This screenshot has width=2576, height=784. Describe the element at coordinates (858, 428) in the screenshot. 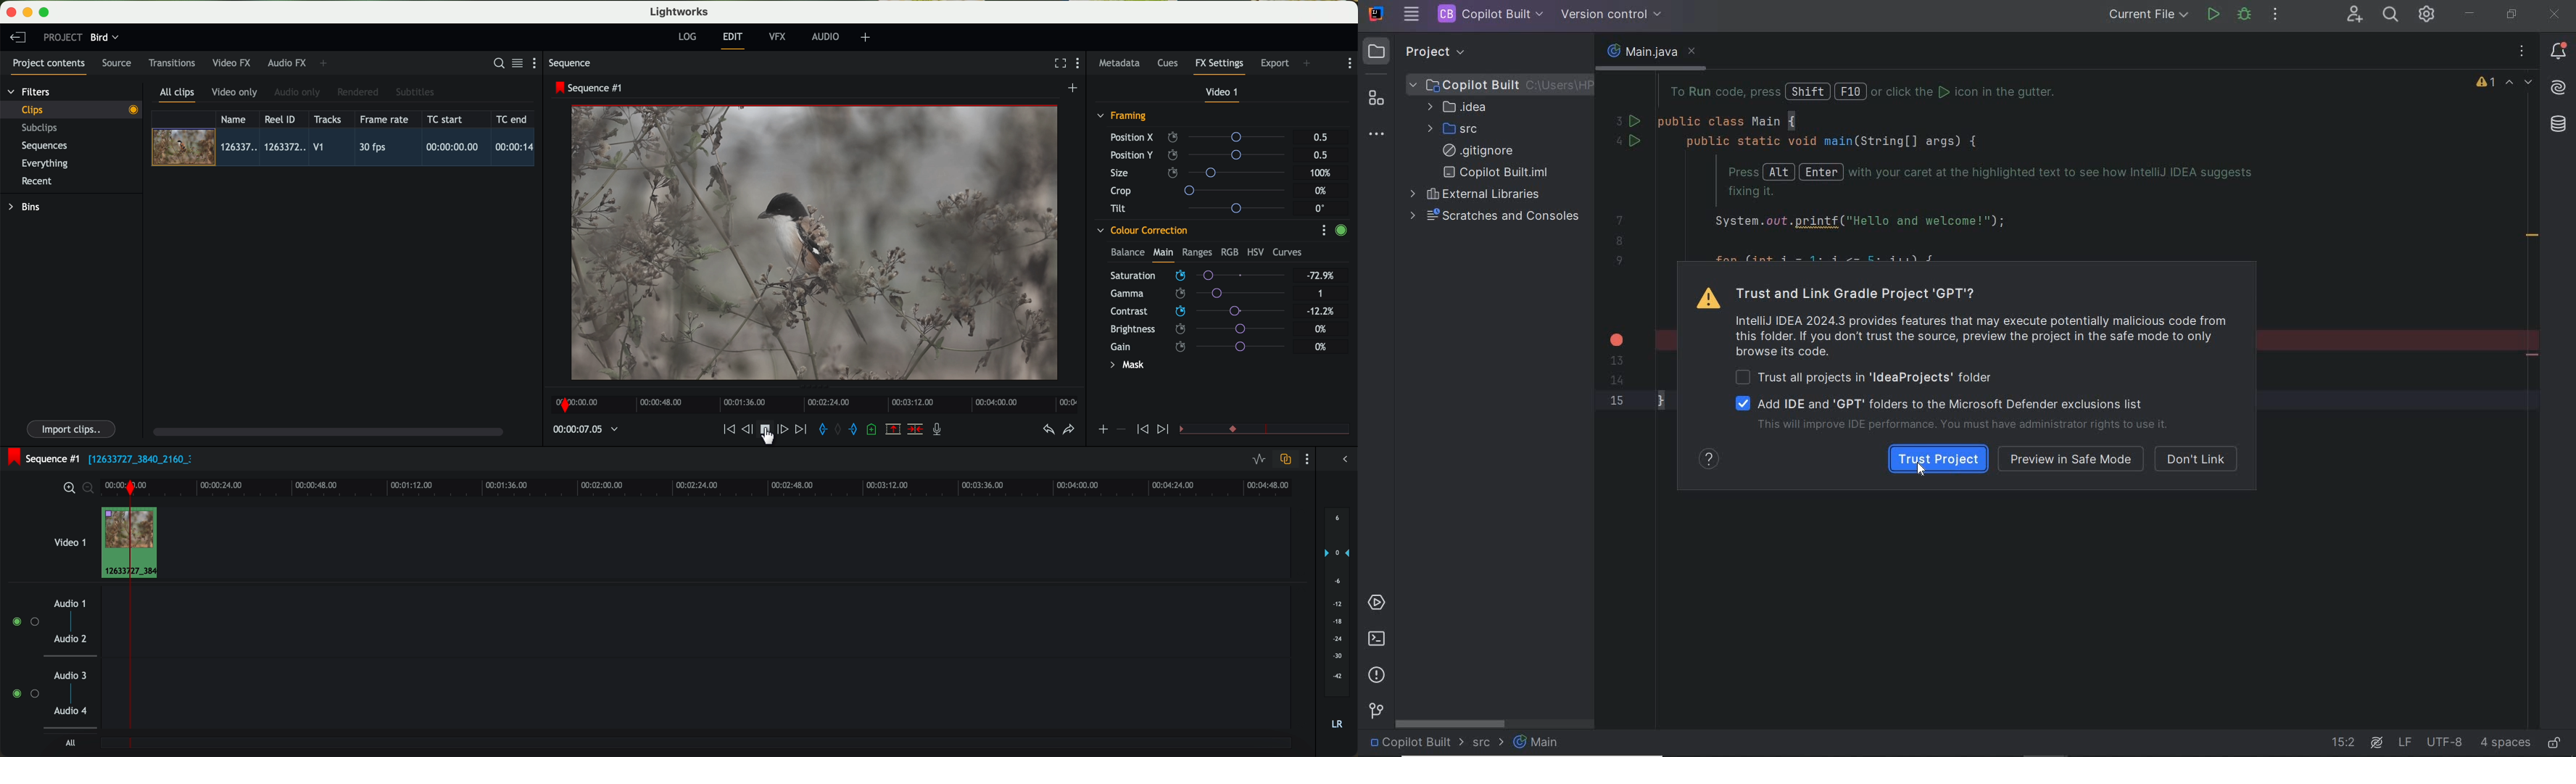

I see `add 'out' mark` at that location.